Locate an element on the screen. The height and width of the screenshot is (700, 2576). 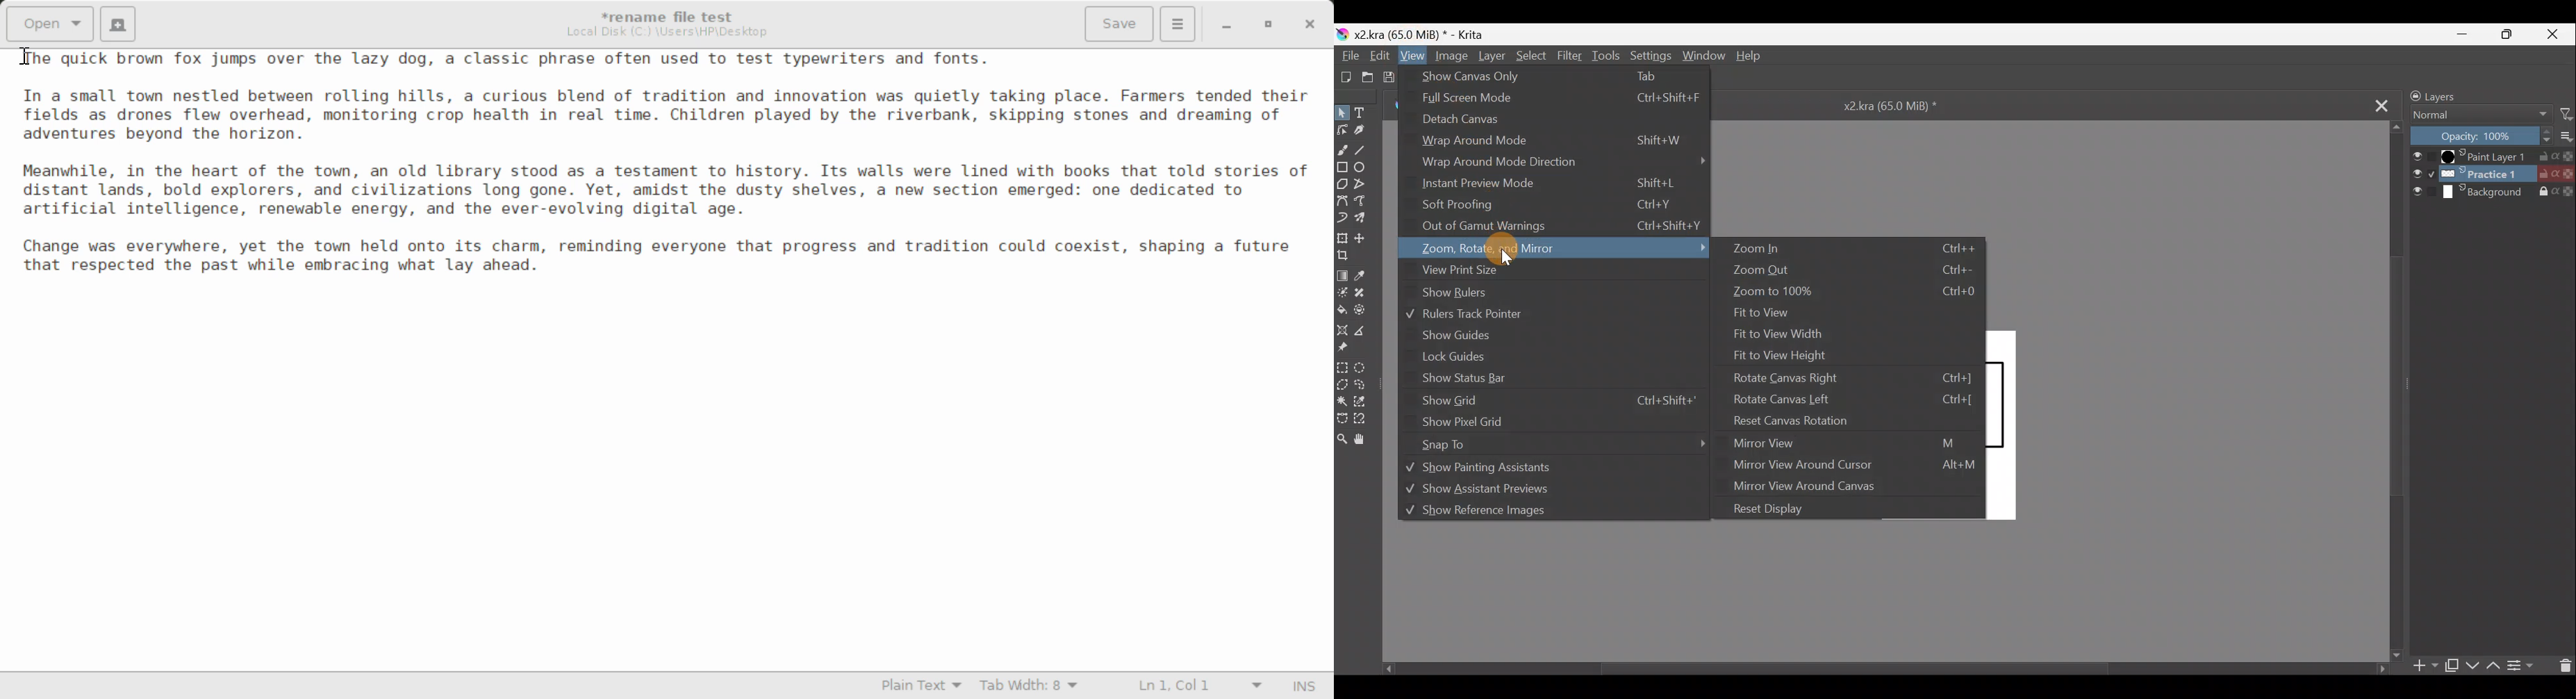
View is located at coordinates (1410, 56).